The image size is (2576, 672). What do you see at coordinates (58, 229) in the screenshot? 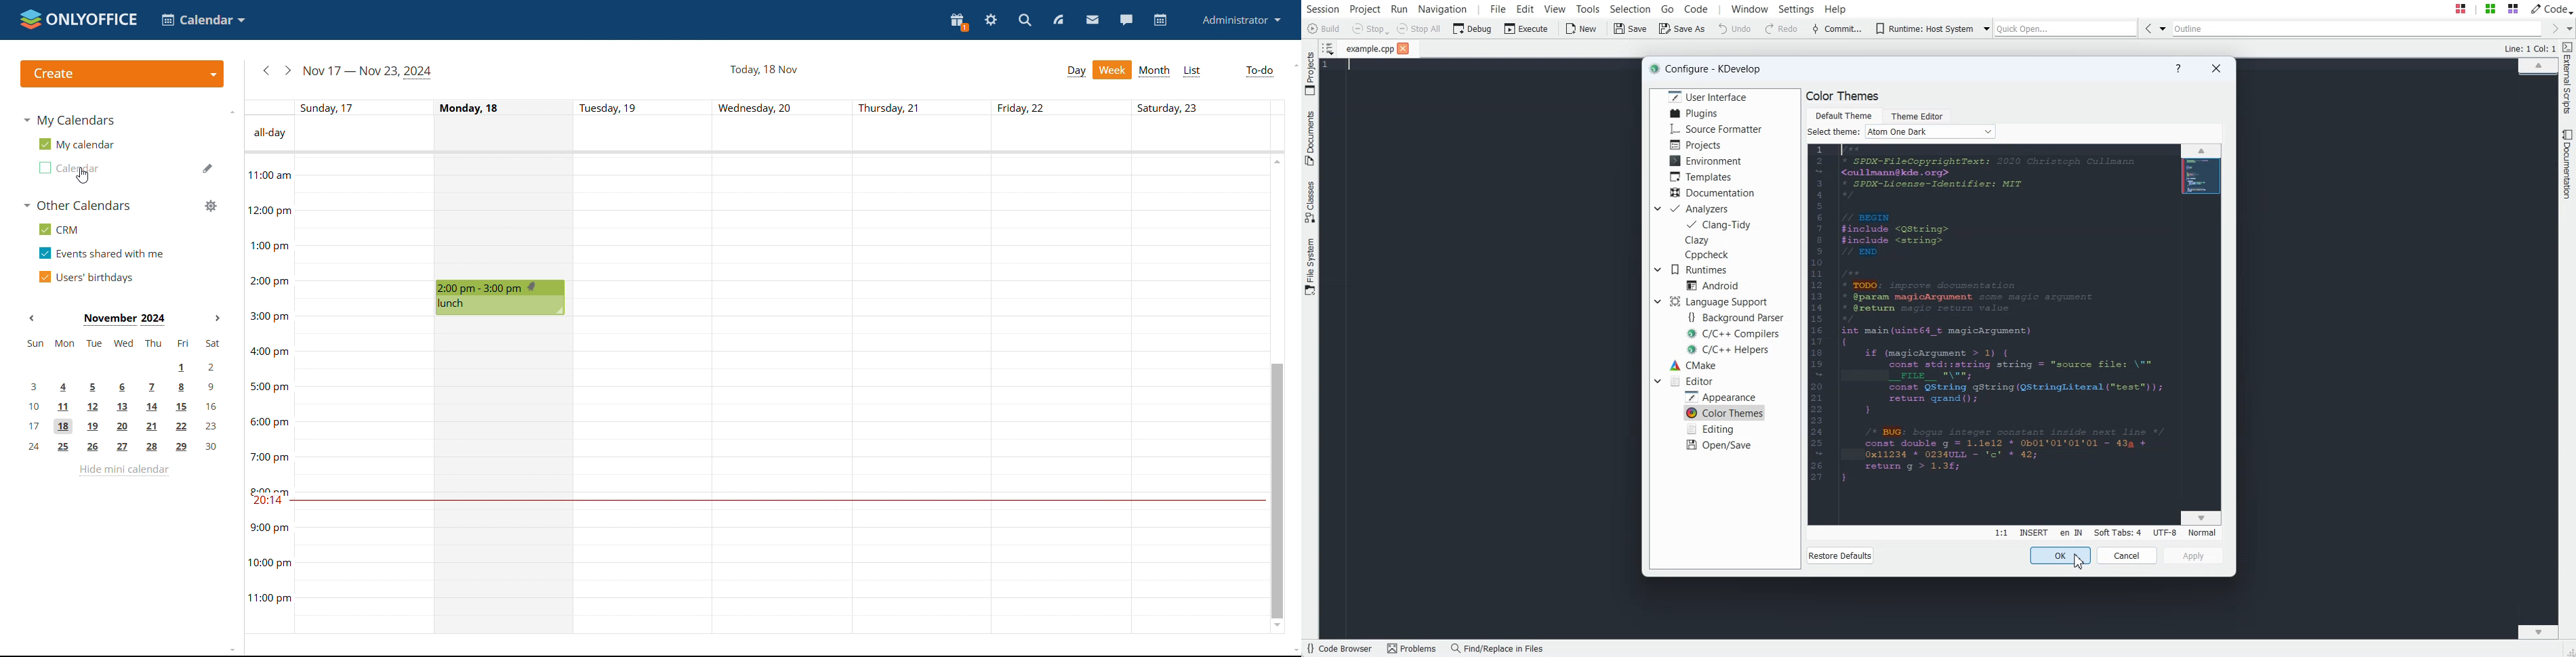
I see `crm` at bounding box center [58, 229].